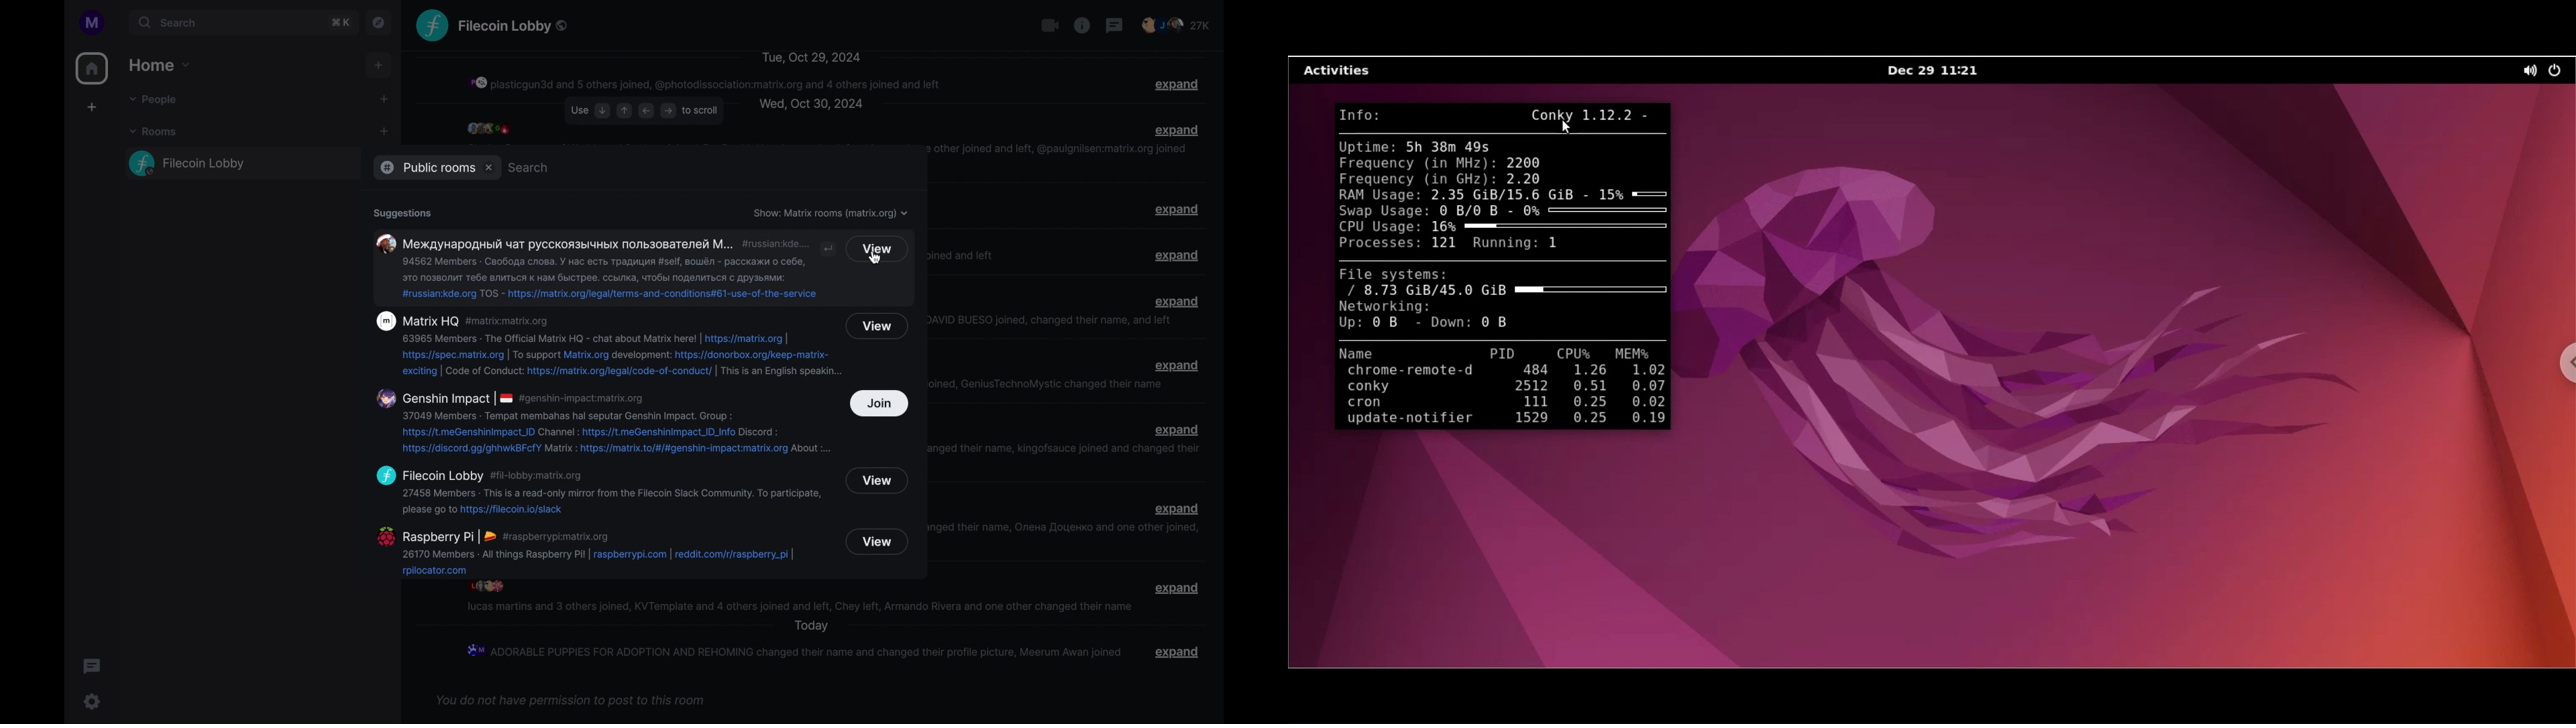 This screenshot has height=728, width=2576. Describe the element at coordinates (1069, 530) in the screenshot. I see `McCleary and 8 others joined and left, @lisrocks:matrix.org joined and joined and left, Chey changed their name, Oneta [loyeko and one other joined,
xylophonium left` at that location.